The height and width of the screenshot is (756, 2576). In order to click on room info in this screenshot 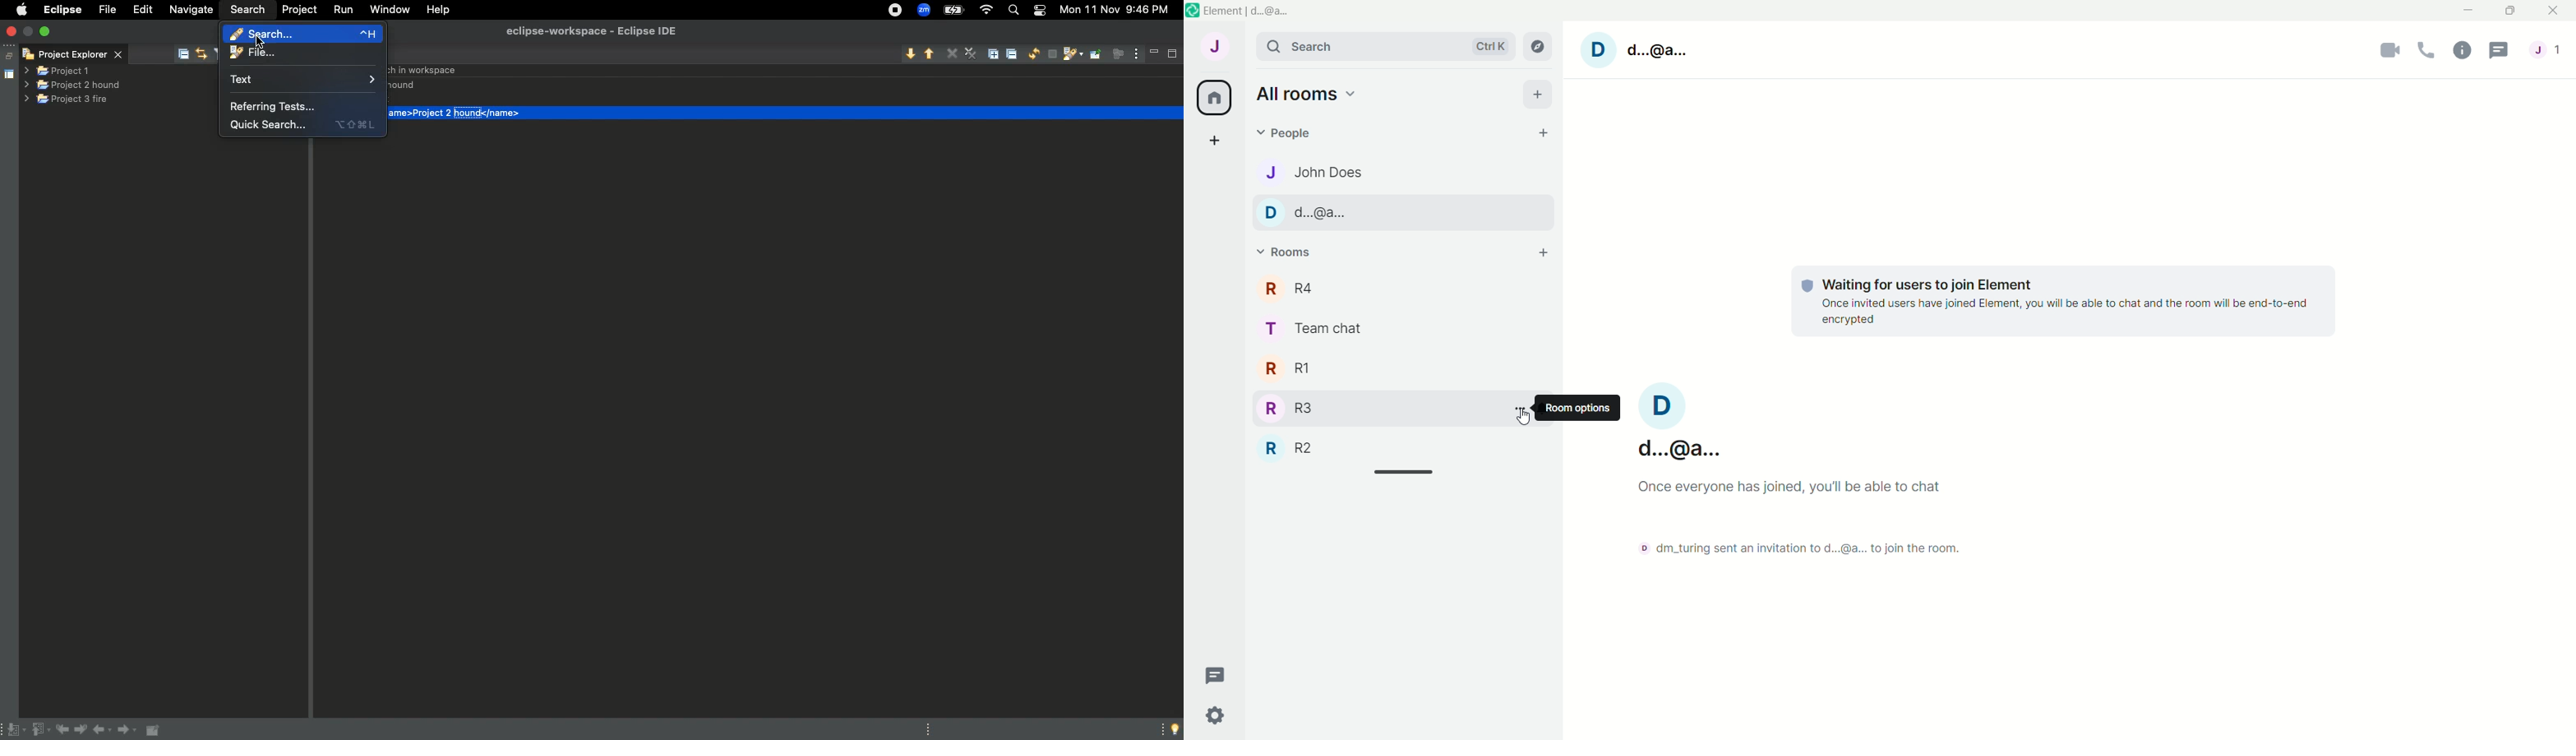, I will do `click(2461, 50)`.